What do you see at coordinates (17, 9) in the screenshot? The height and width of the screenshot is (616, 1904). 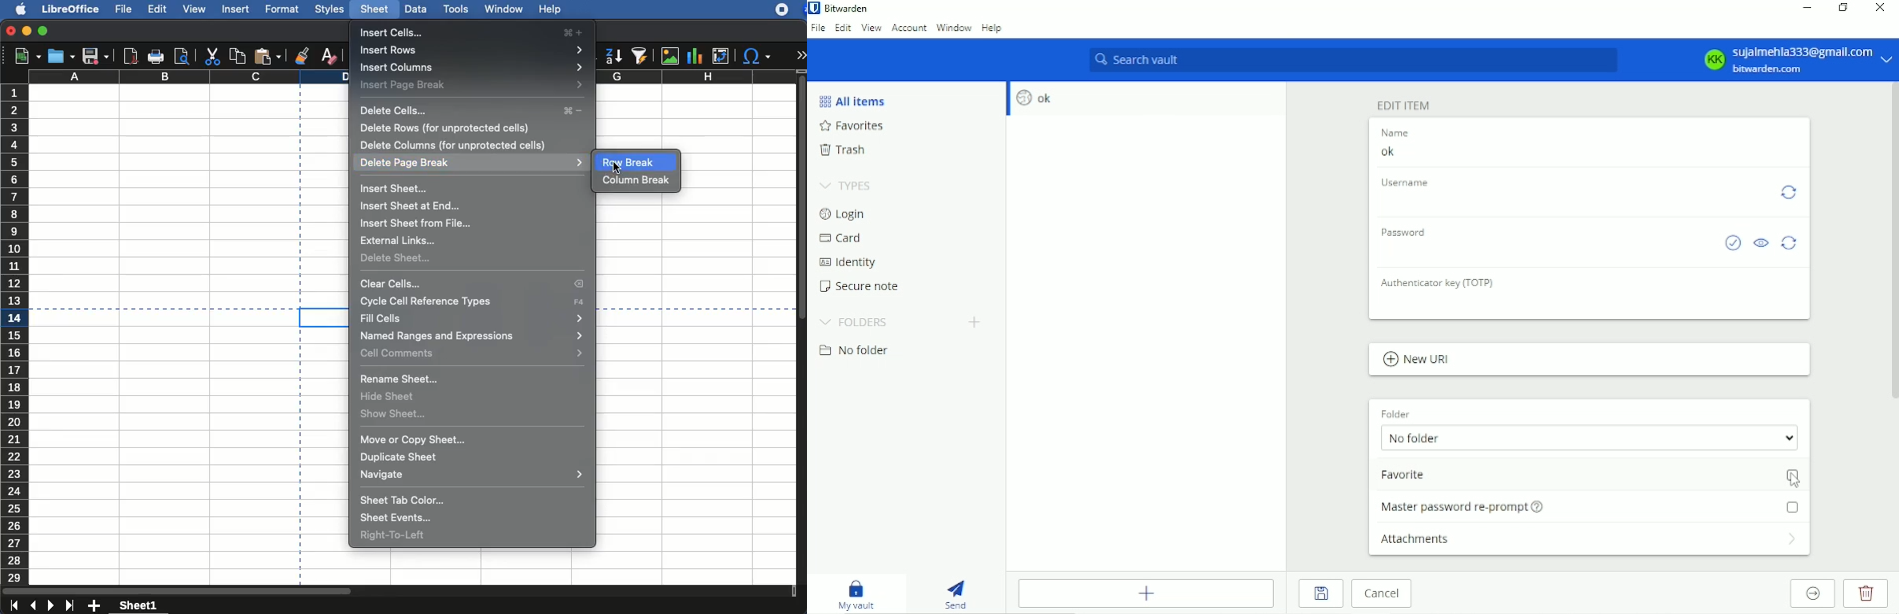 I see `apple ` at bounding box center [17, 9].